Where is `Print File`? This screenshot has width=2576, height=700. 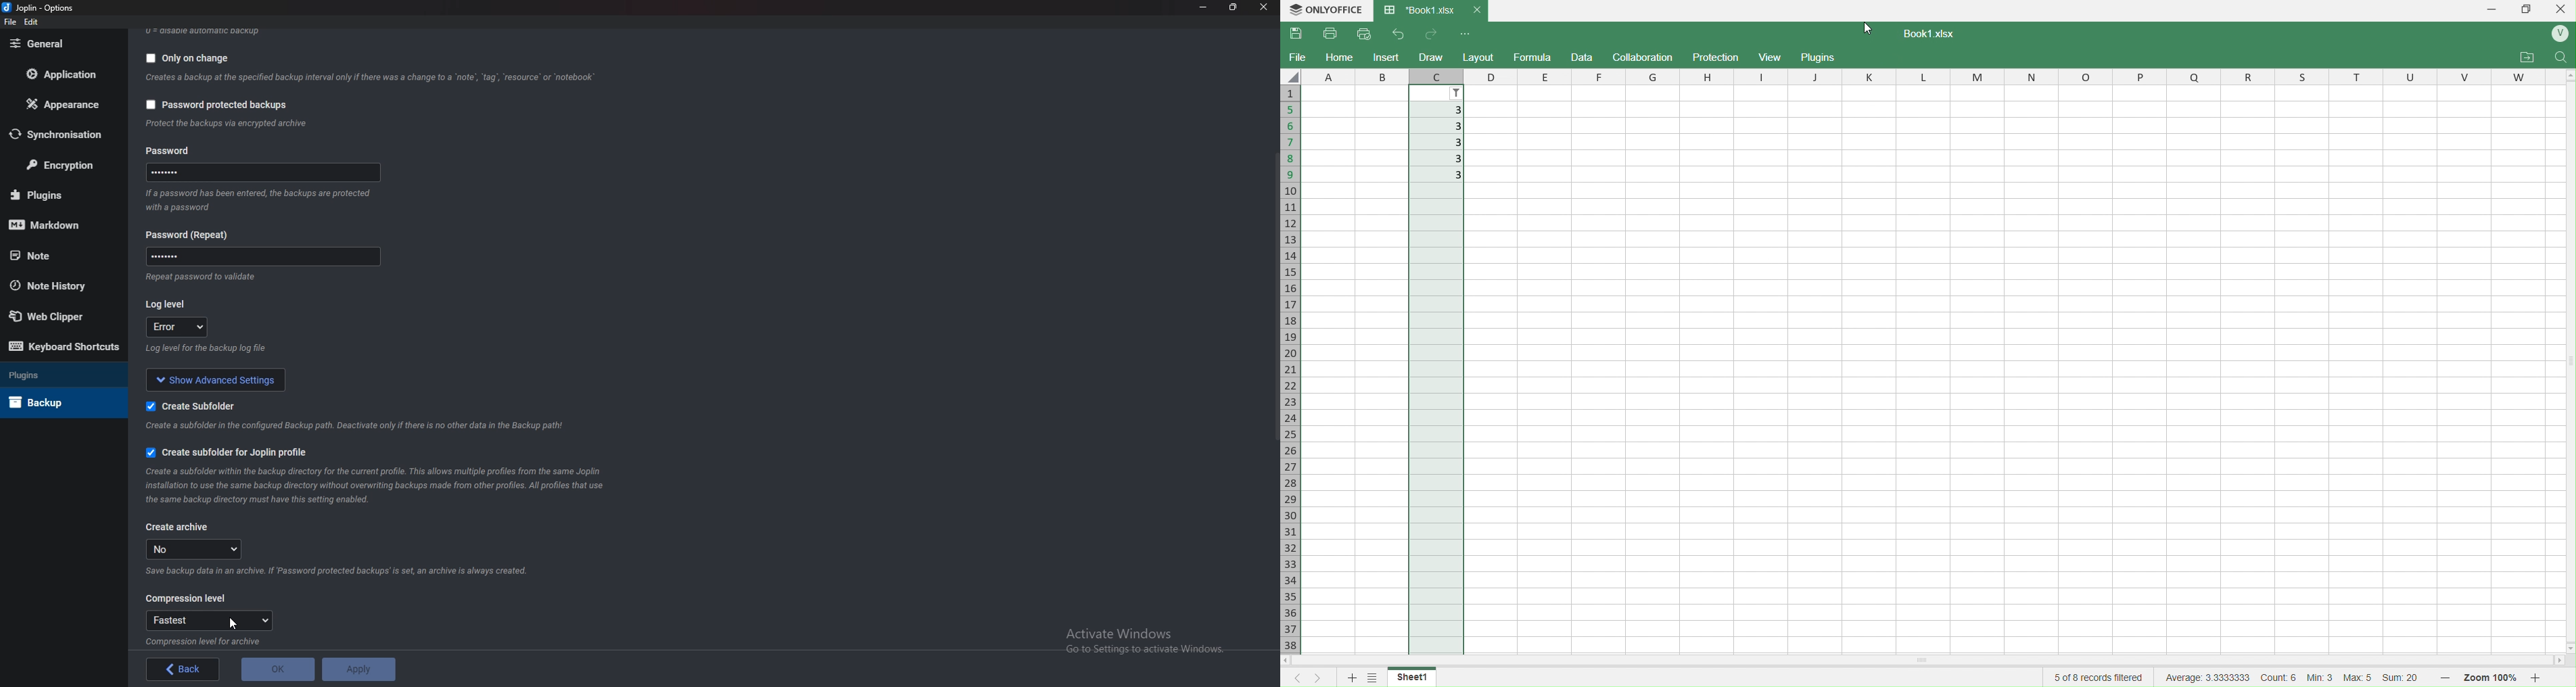 Print File is located at coordinates (1332, 34).